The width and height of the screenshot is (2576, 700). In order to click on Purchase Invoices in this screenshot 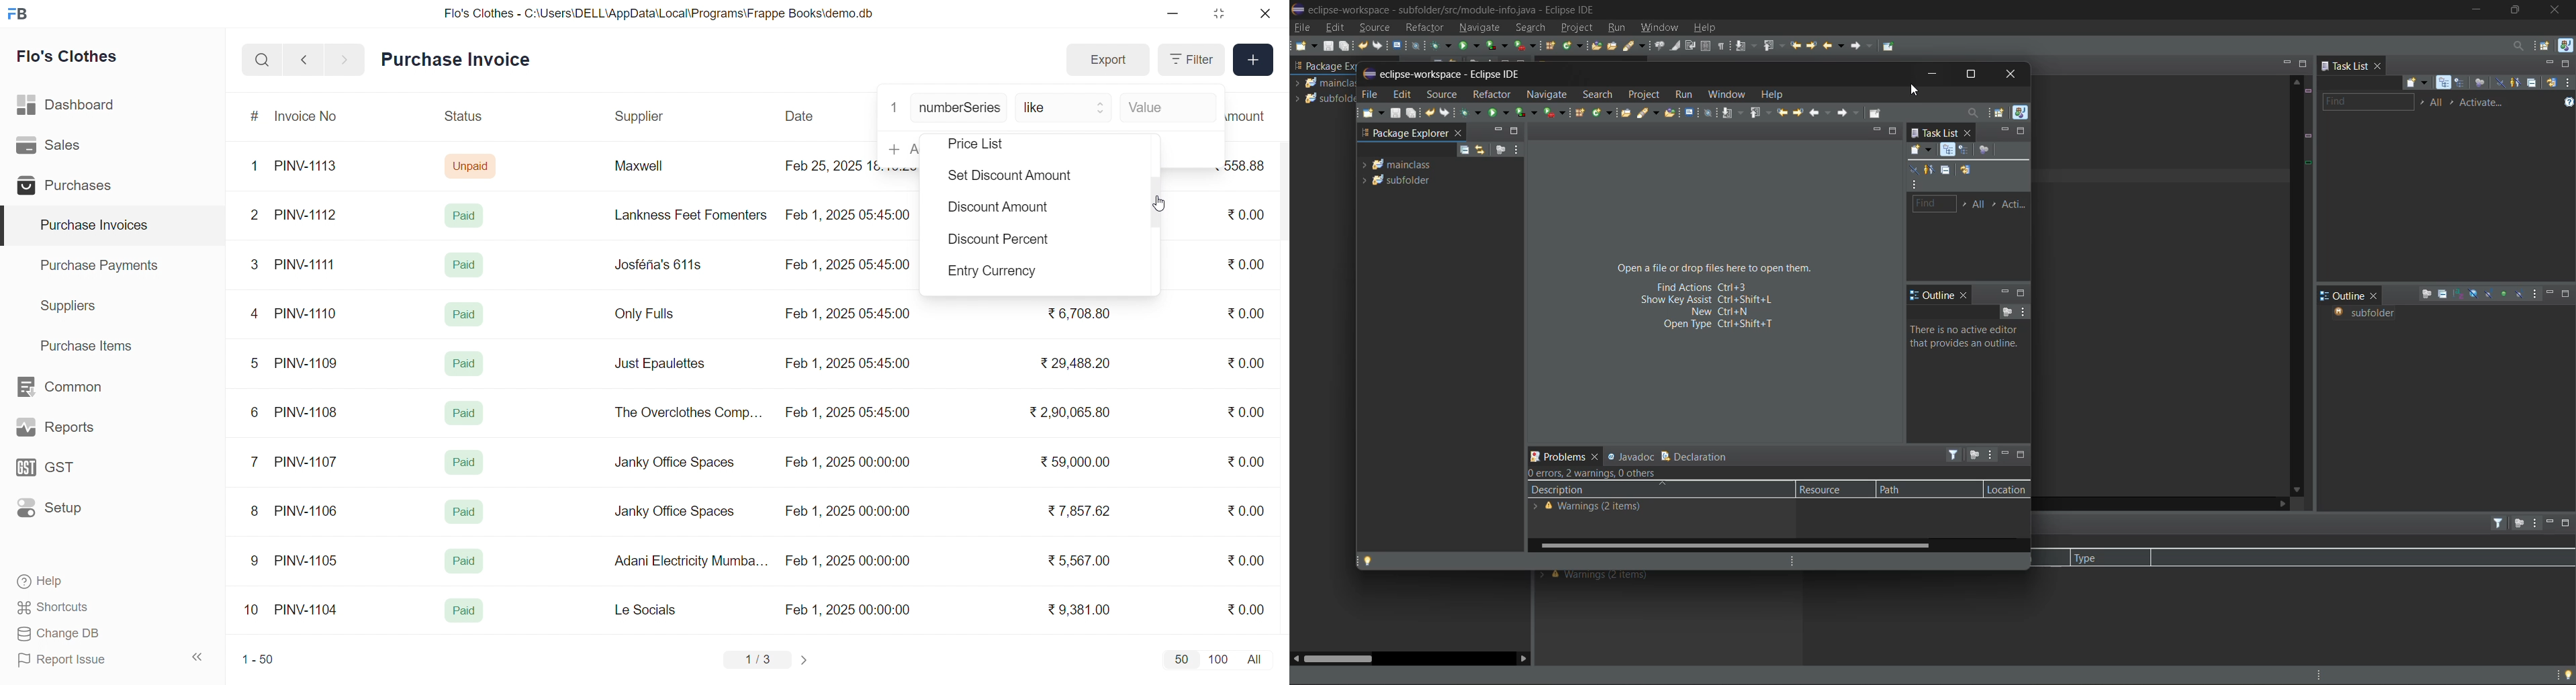, I will do `click(92, 226)`.